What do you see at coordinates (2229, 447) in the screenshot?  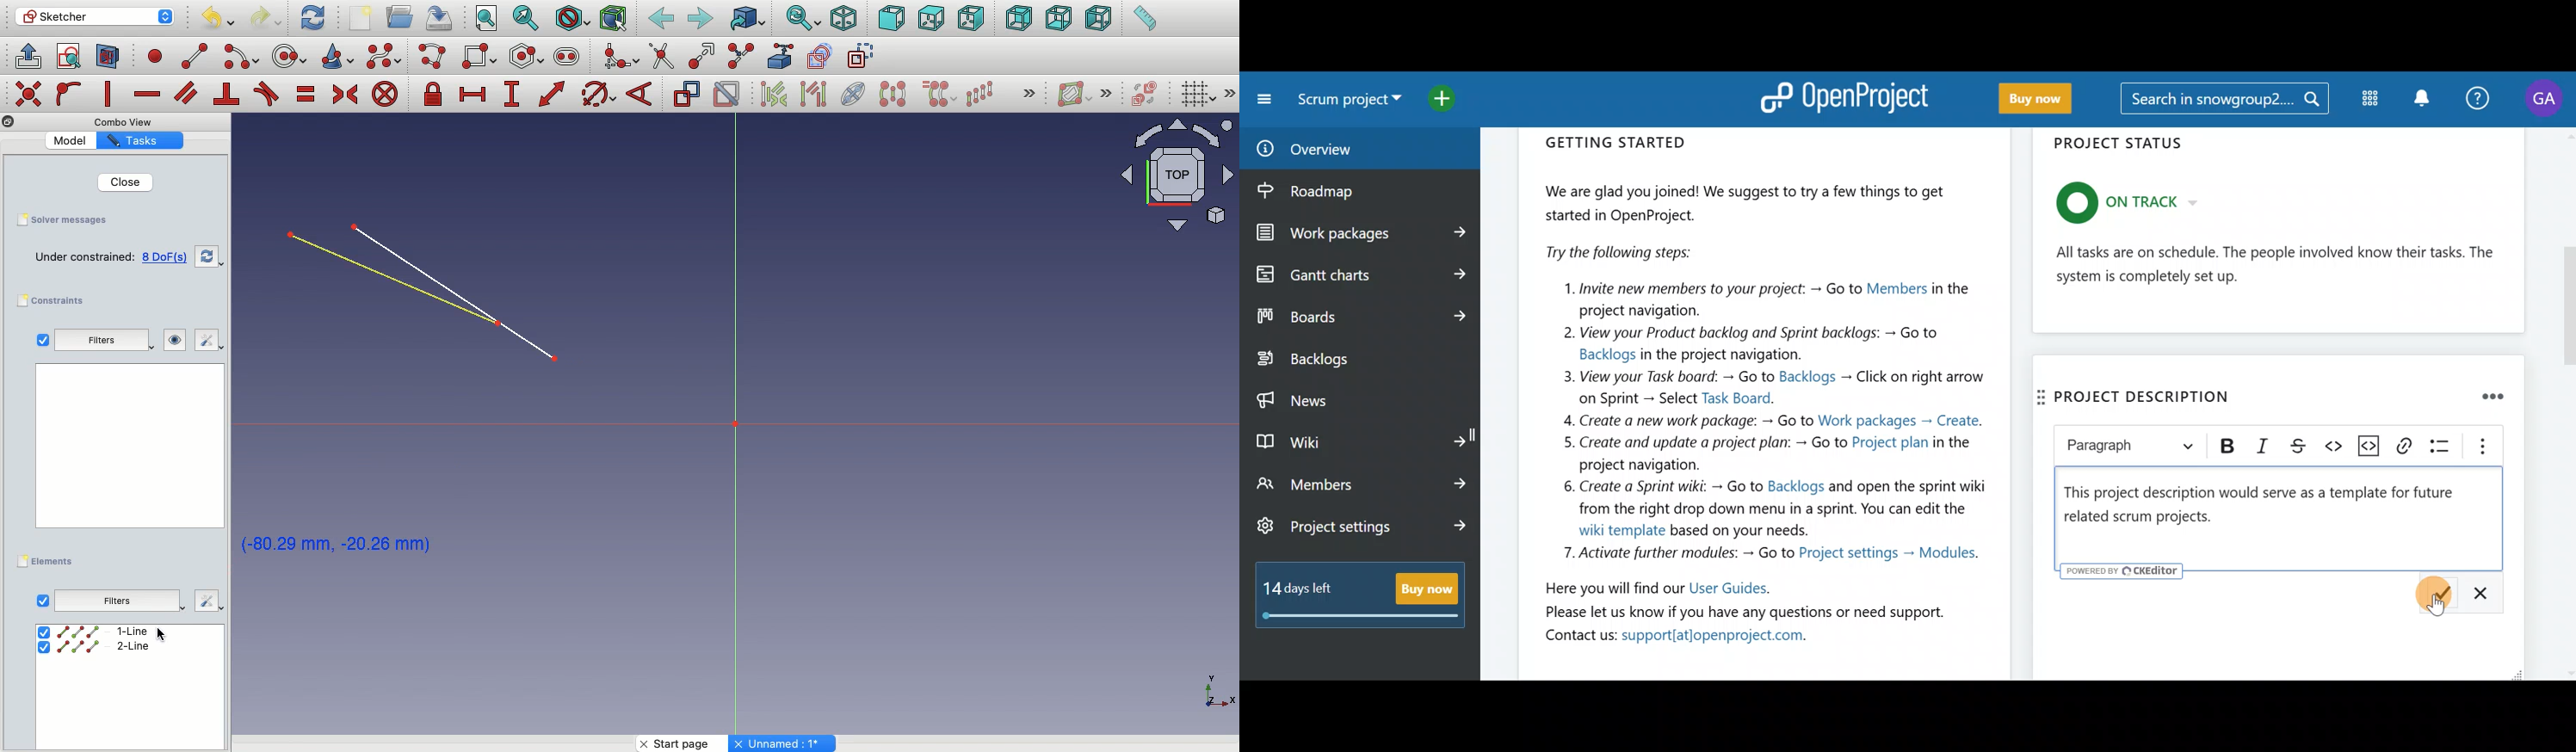 I see `Bold` at bounding box center [2229, 447].